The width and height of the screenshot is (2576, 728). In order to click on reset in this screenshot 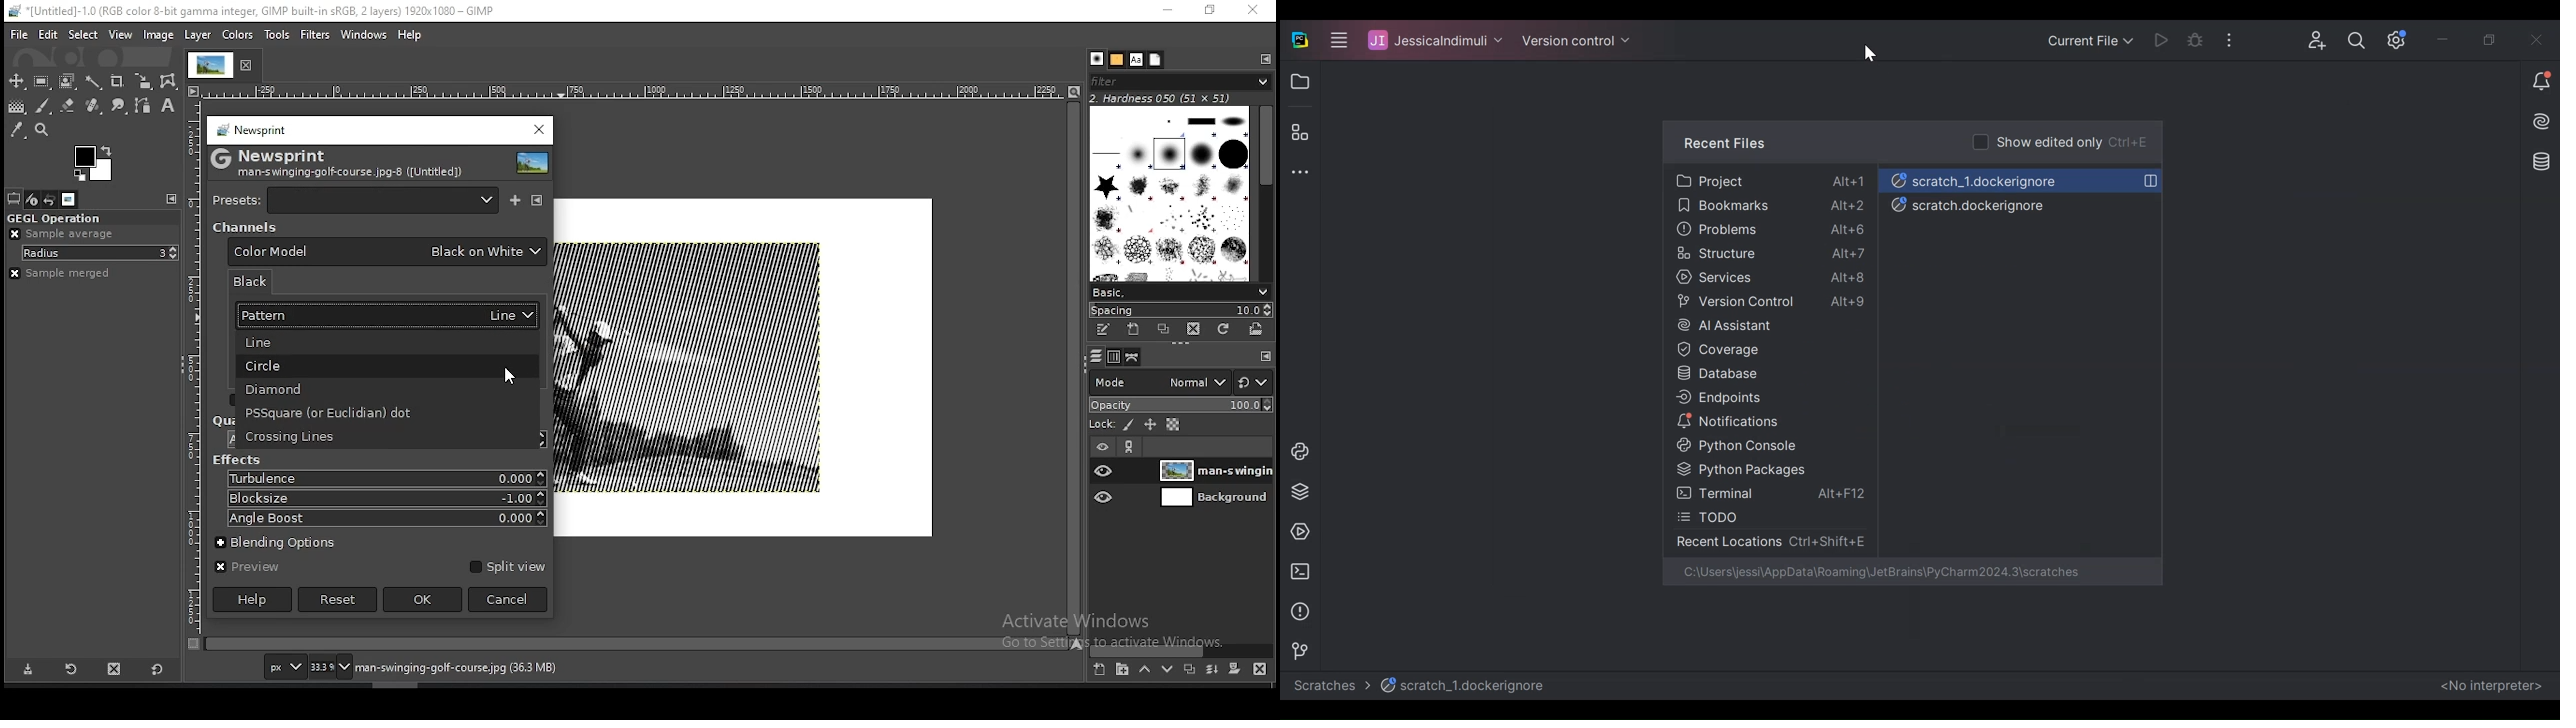, I will do `click(338, 600)`.